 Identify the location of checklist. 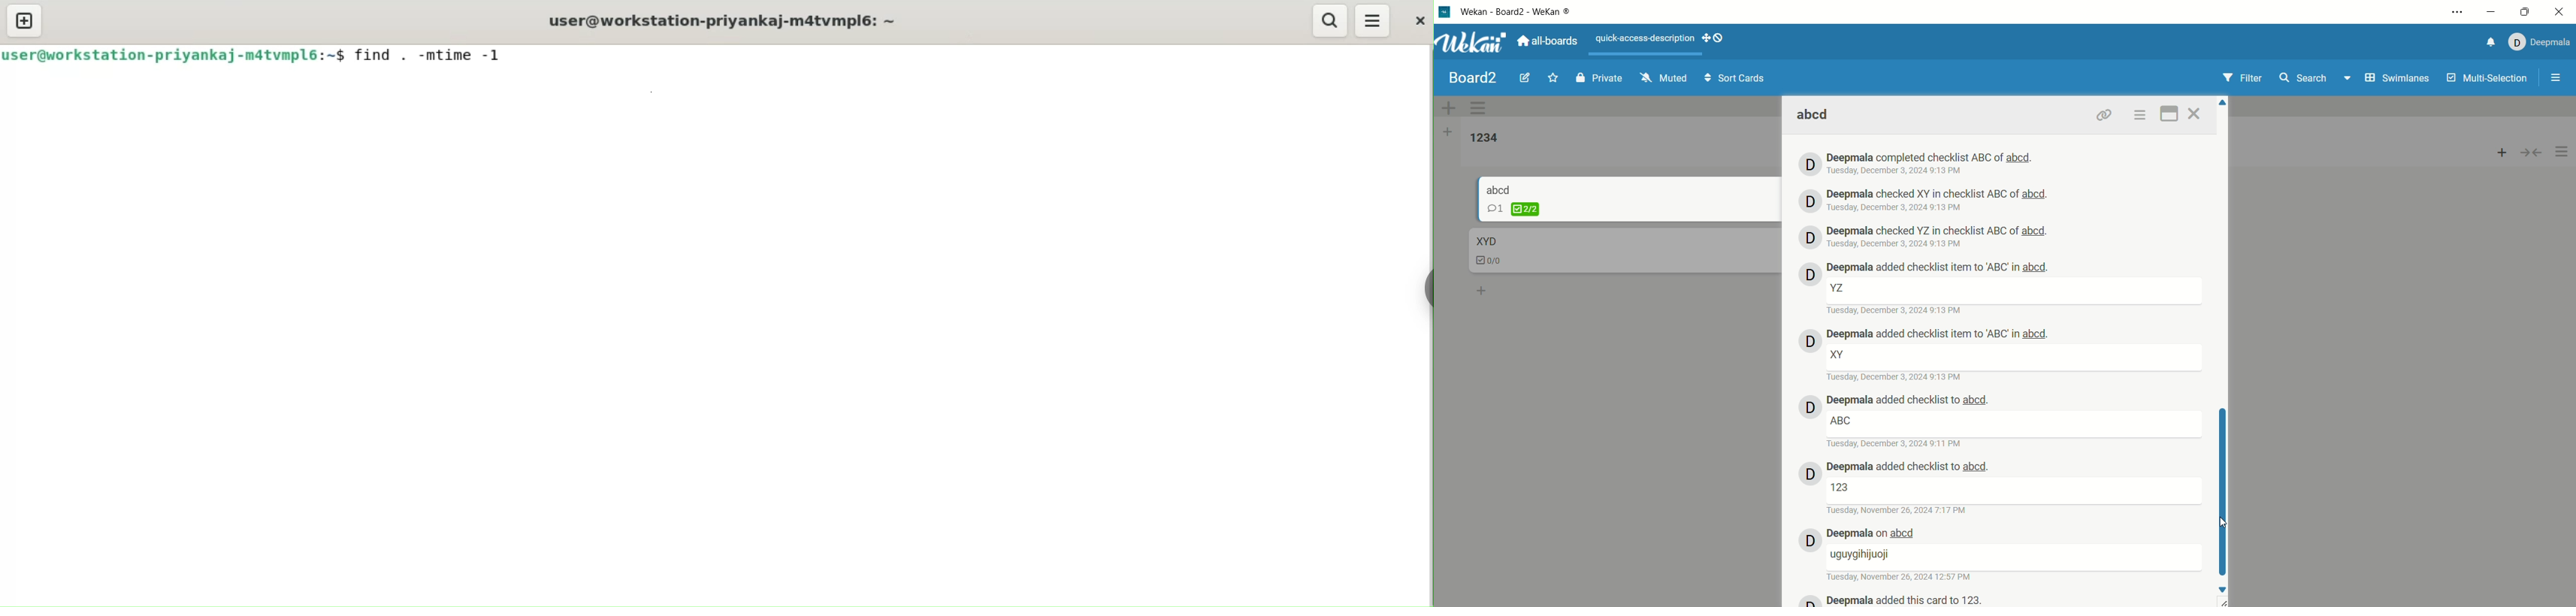
(1490, 262).